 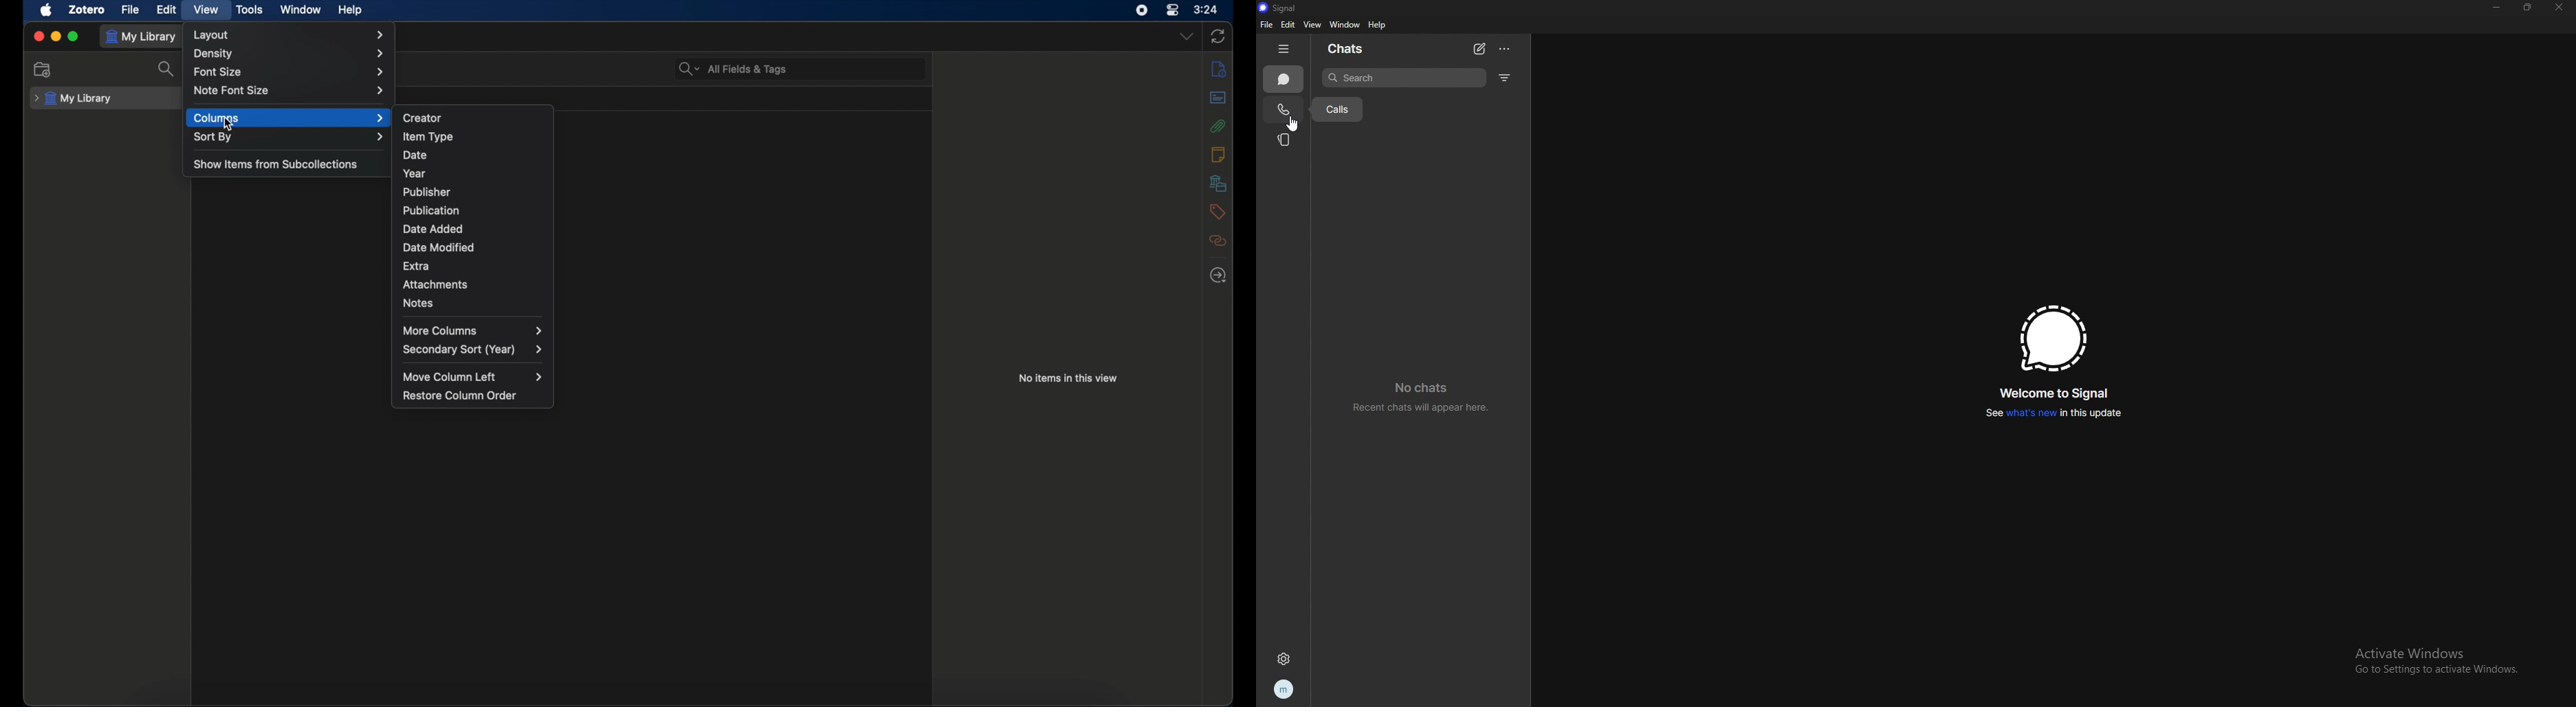 What do you see at coordinates (1216, 211) in the screenshot?
I see `tags` at bounding box center [1216, 211].